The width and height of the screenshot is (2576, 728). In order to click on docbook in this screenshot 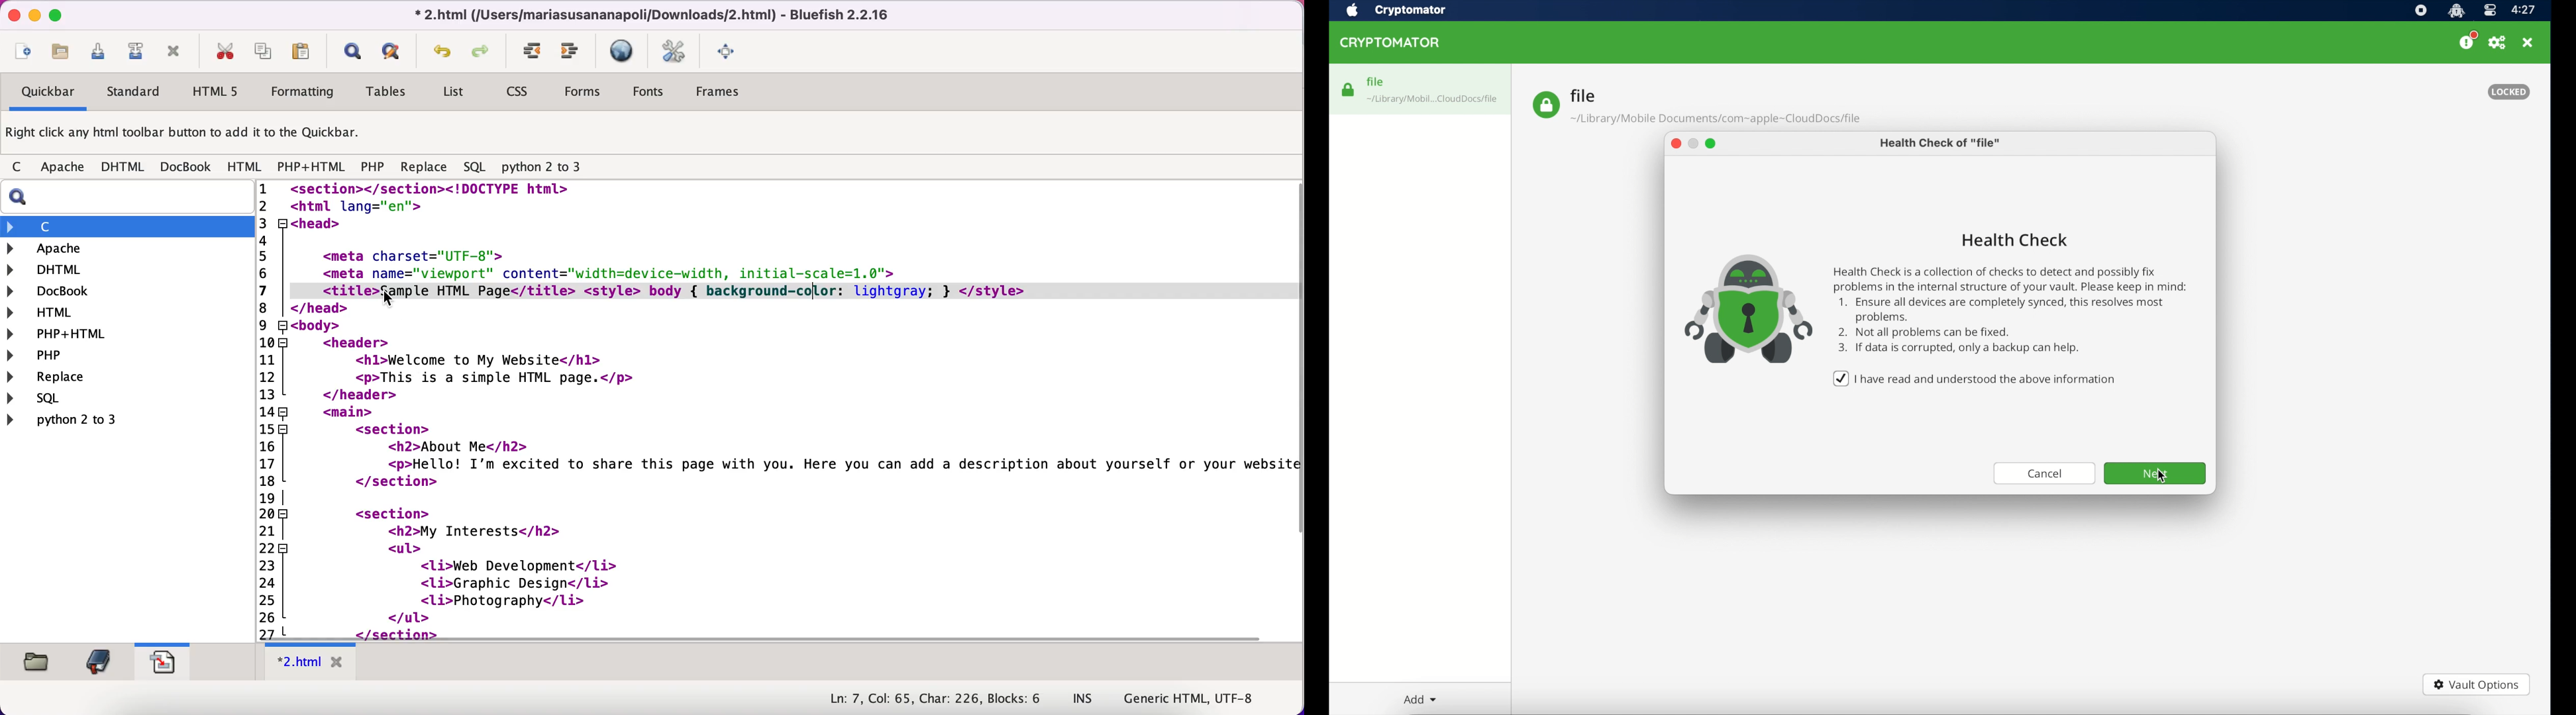, I will do `click(57, 292)`.